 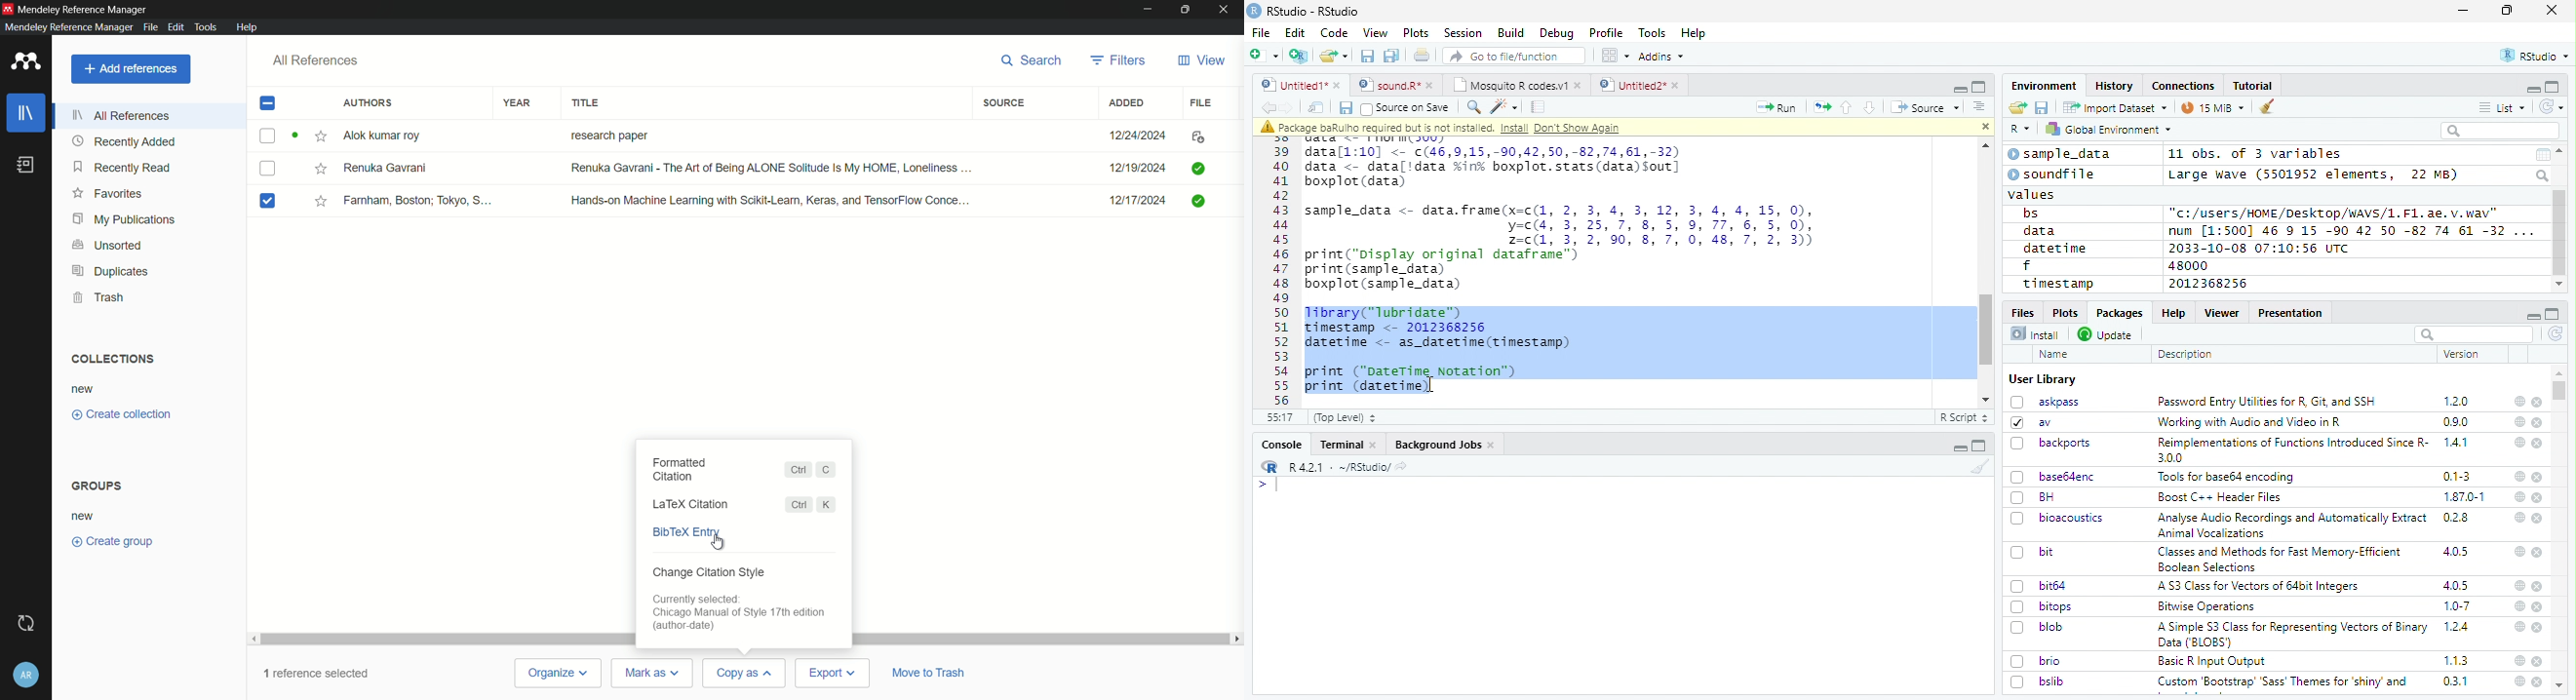 I want to click on RStudio - RStudio, so click(x=1313, y=11).